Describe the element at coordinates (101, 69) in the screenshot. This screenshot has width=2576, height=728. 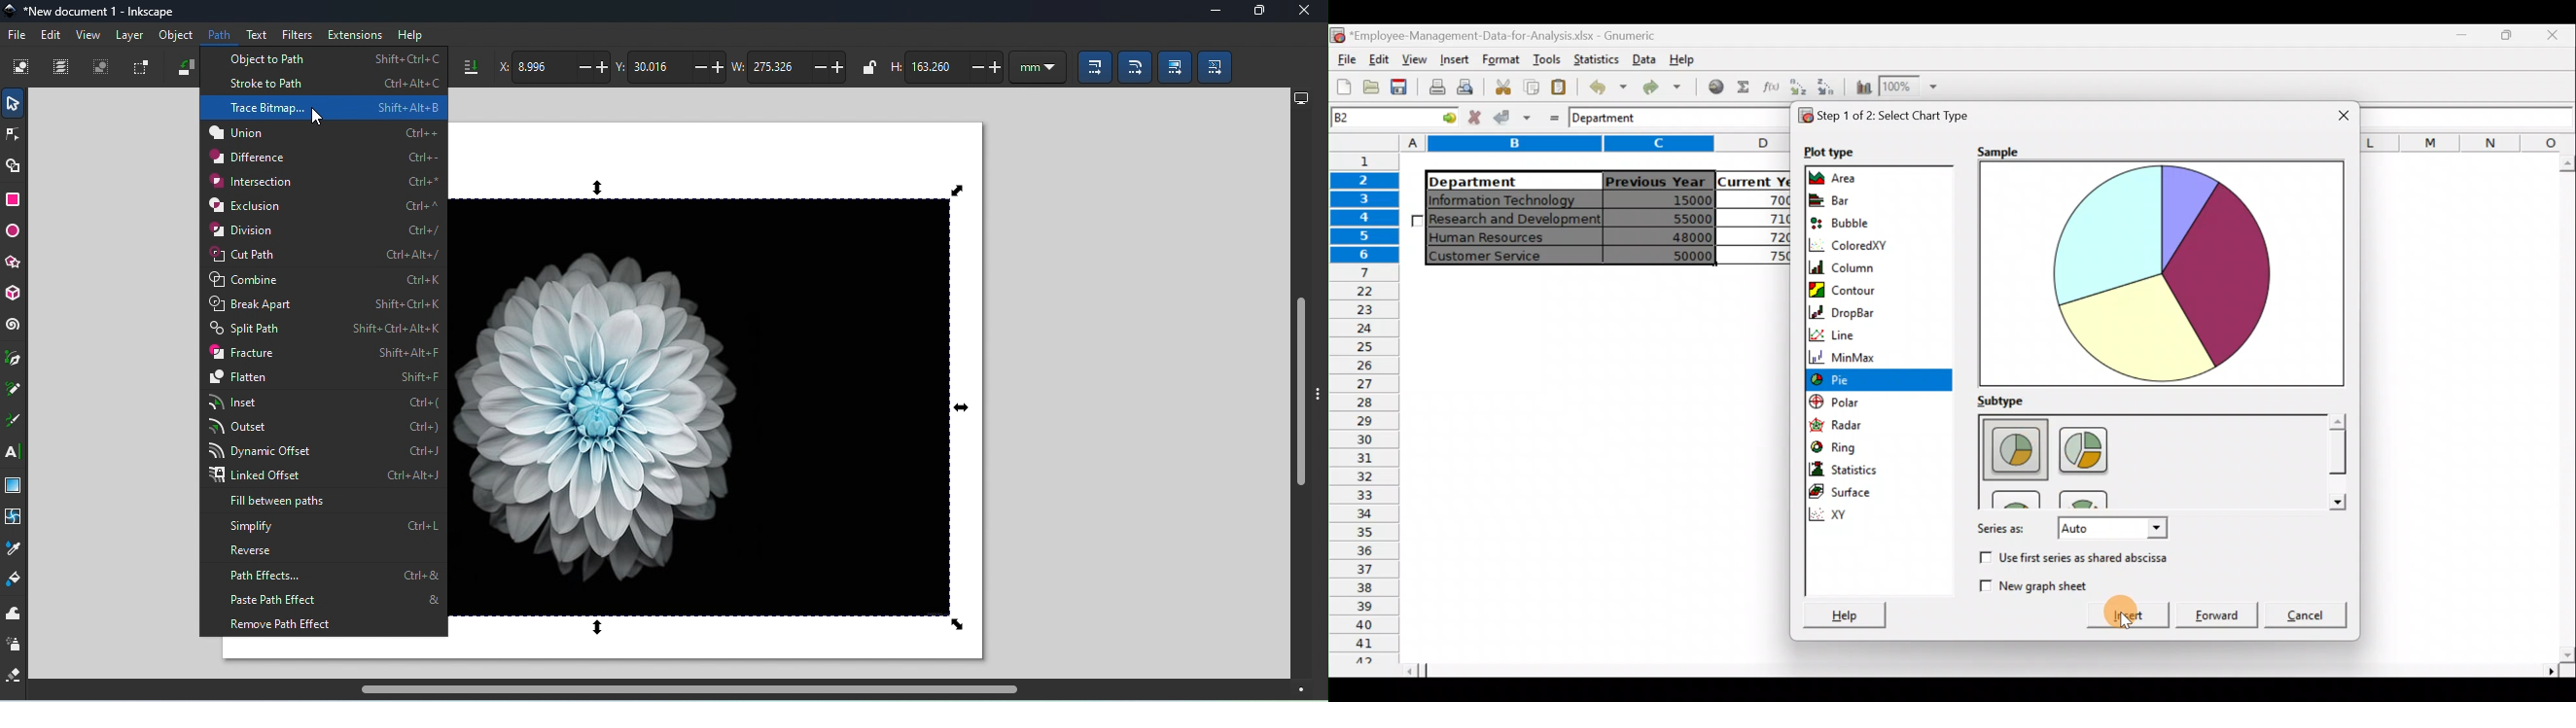
I see `Deselect any selected objects` at that location.